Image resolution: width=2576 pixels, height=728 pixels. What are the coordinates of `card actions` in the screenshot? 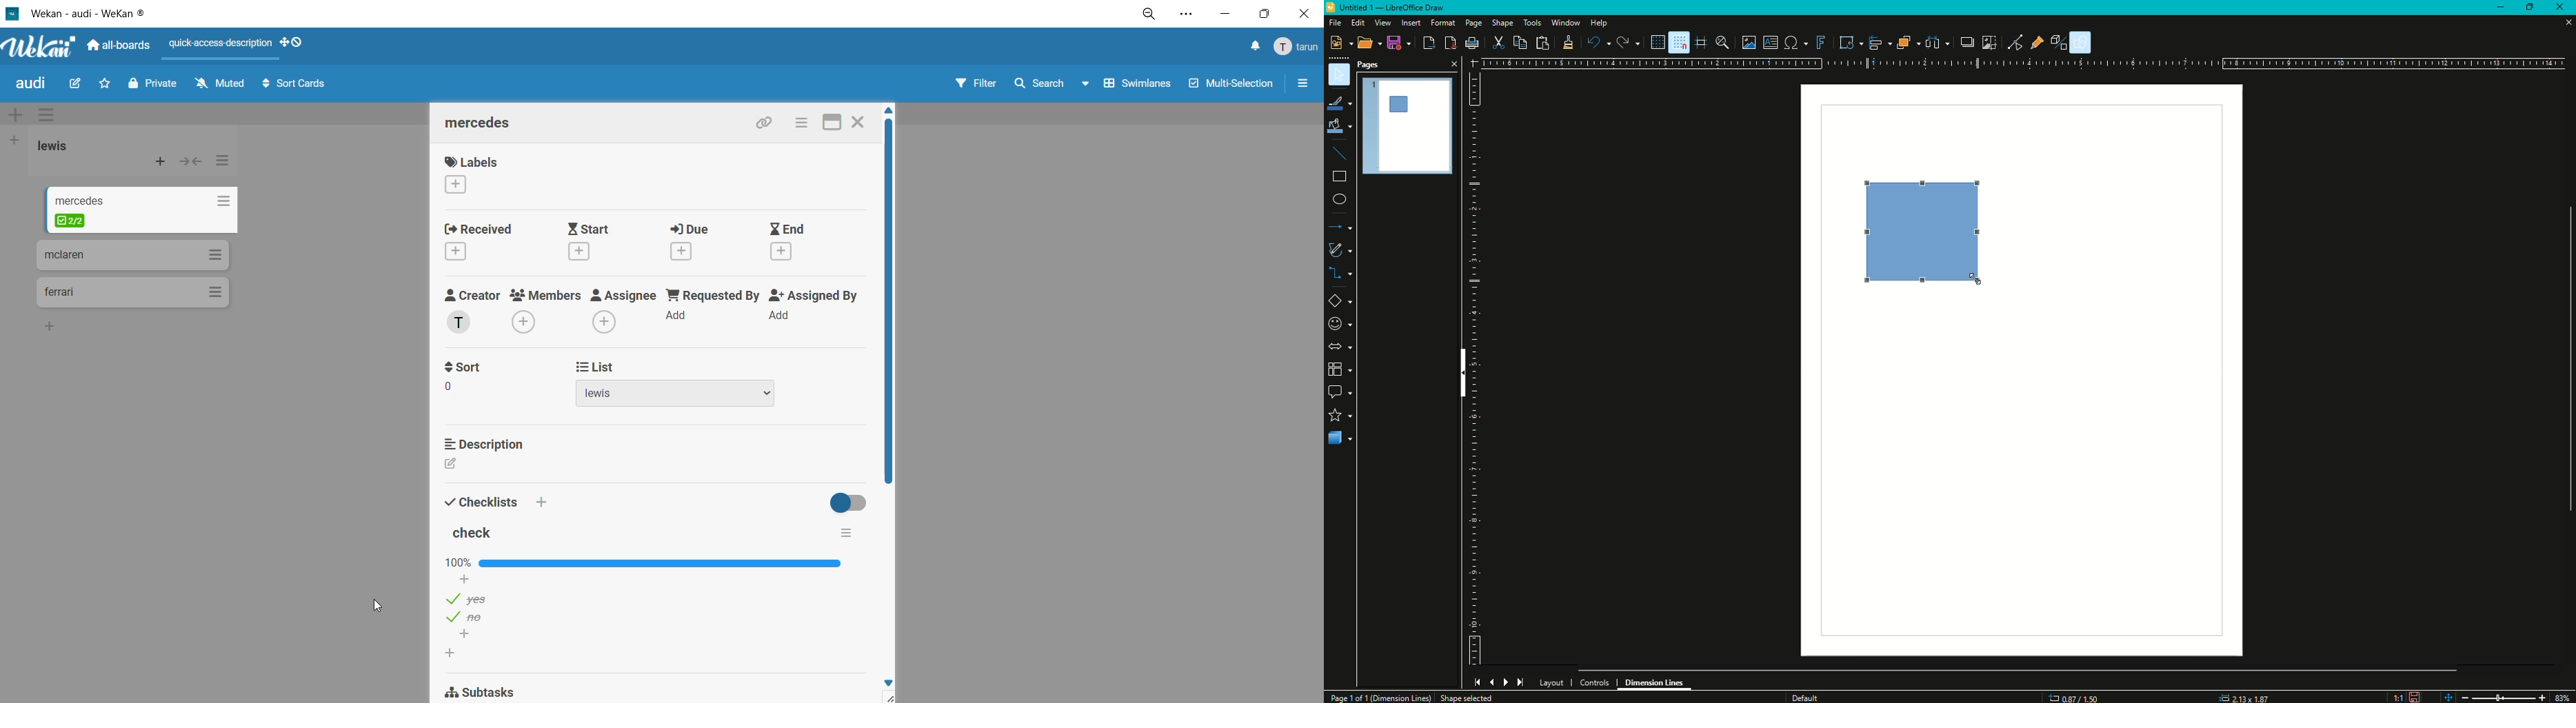 It's located at (805, 123).